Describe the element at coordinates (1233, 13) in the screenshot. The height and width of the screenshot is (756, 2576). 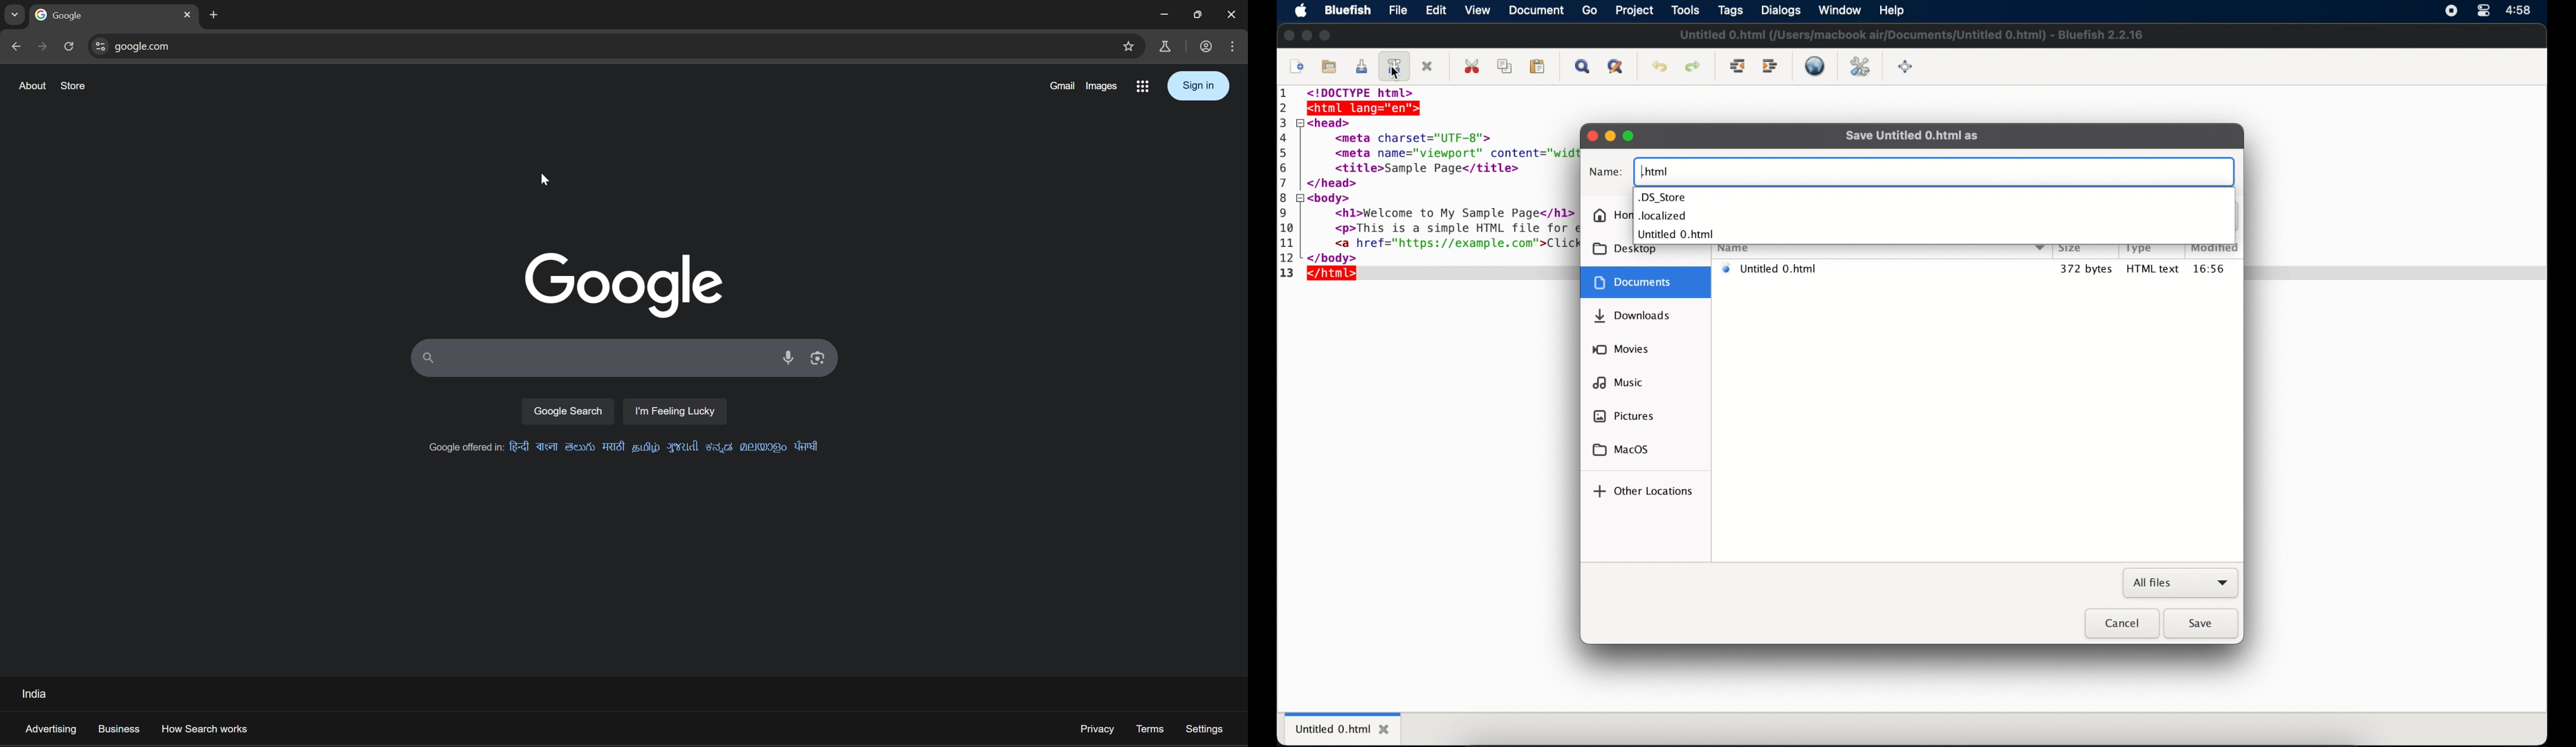
I see `close` at that location.